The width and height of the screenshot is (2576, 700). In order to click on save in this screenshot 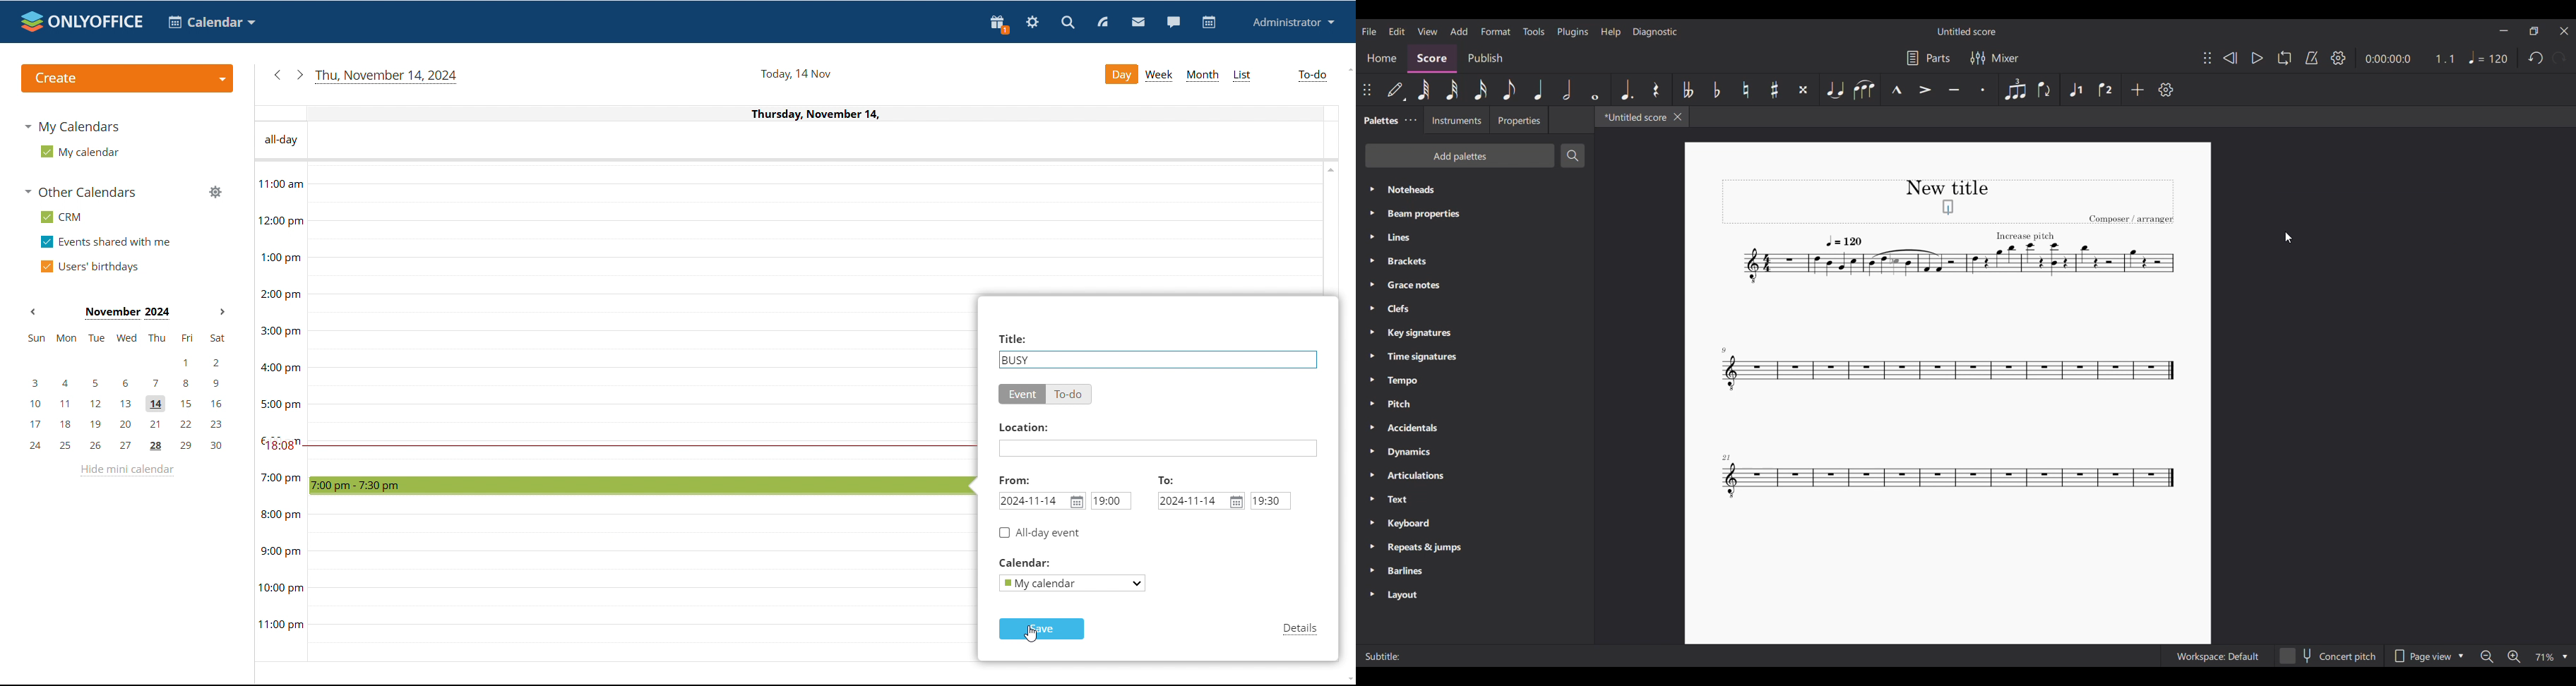, I will do `click(1042, 629)`.